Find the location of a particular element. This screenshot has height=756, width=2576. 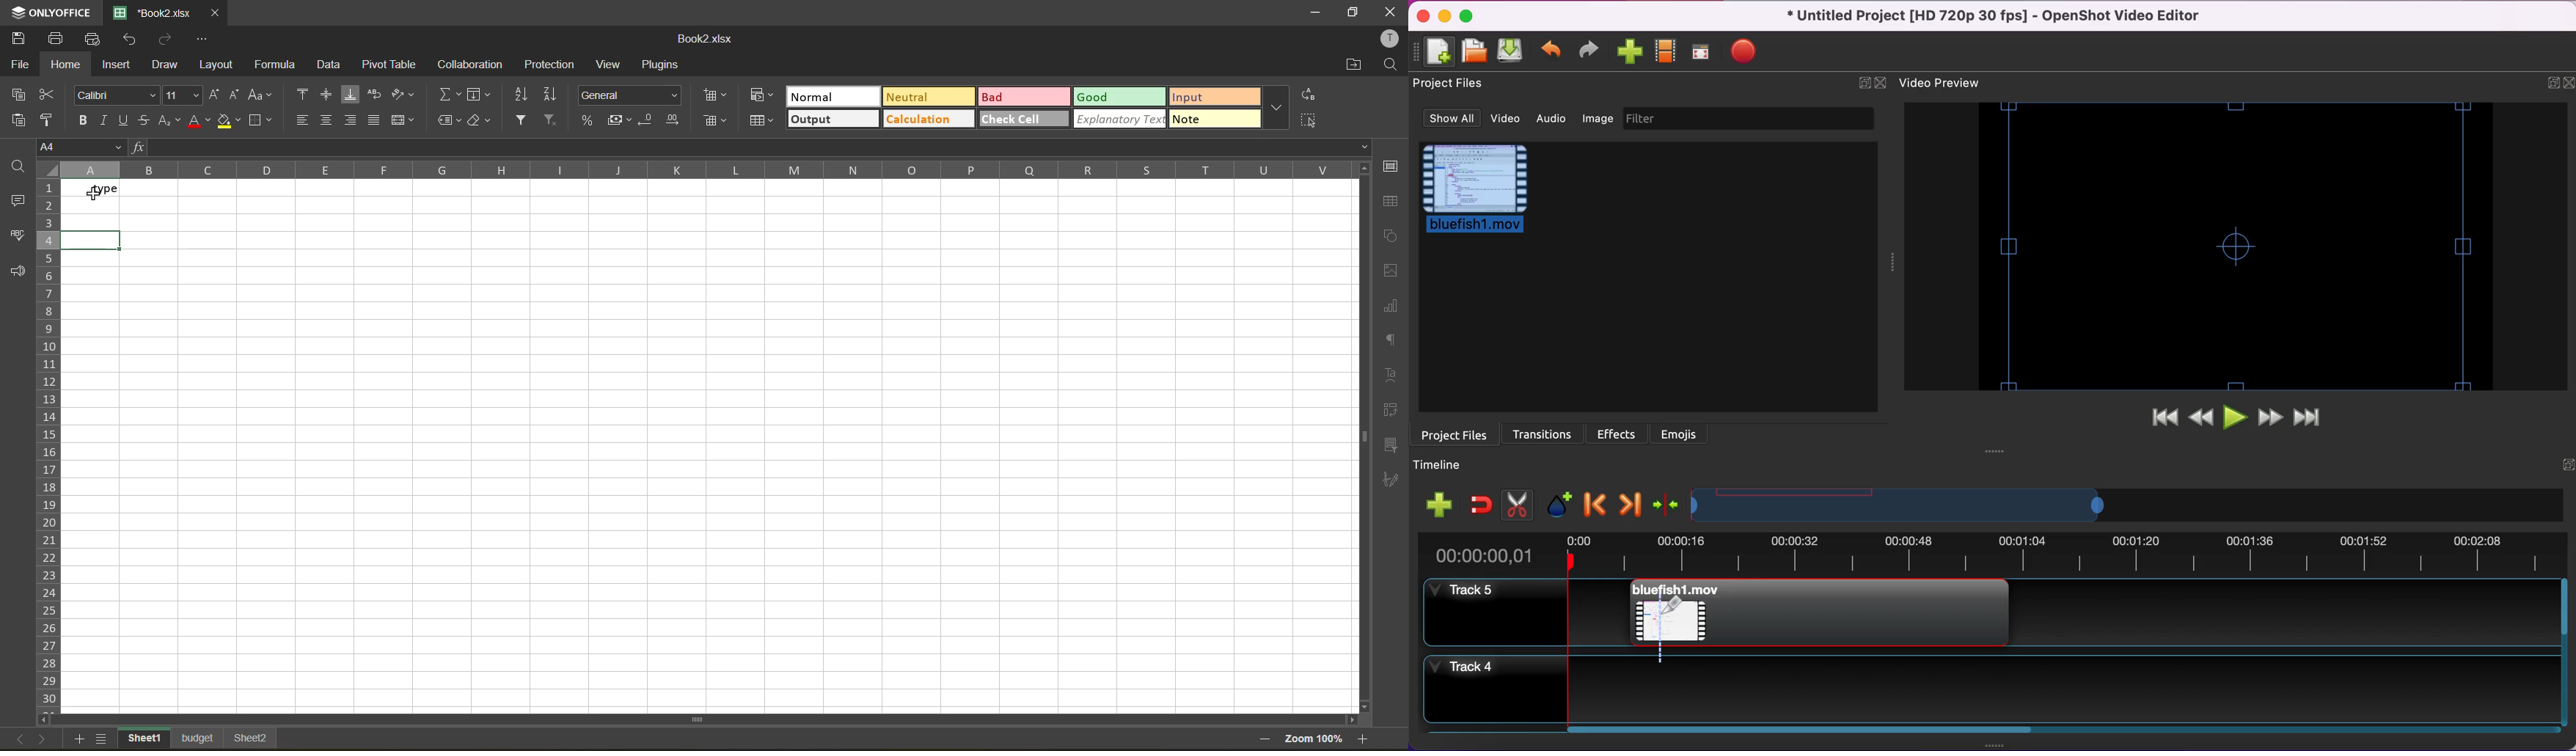

format as table is located at coordinates (764, 122).